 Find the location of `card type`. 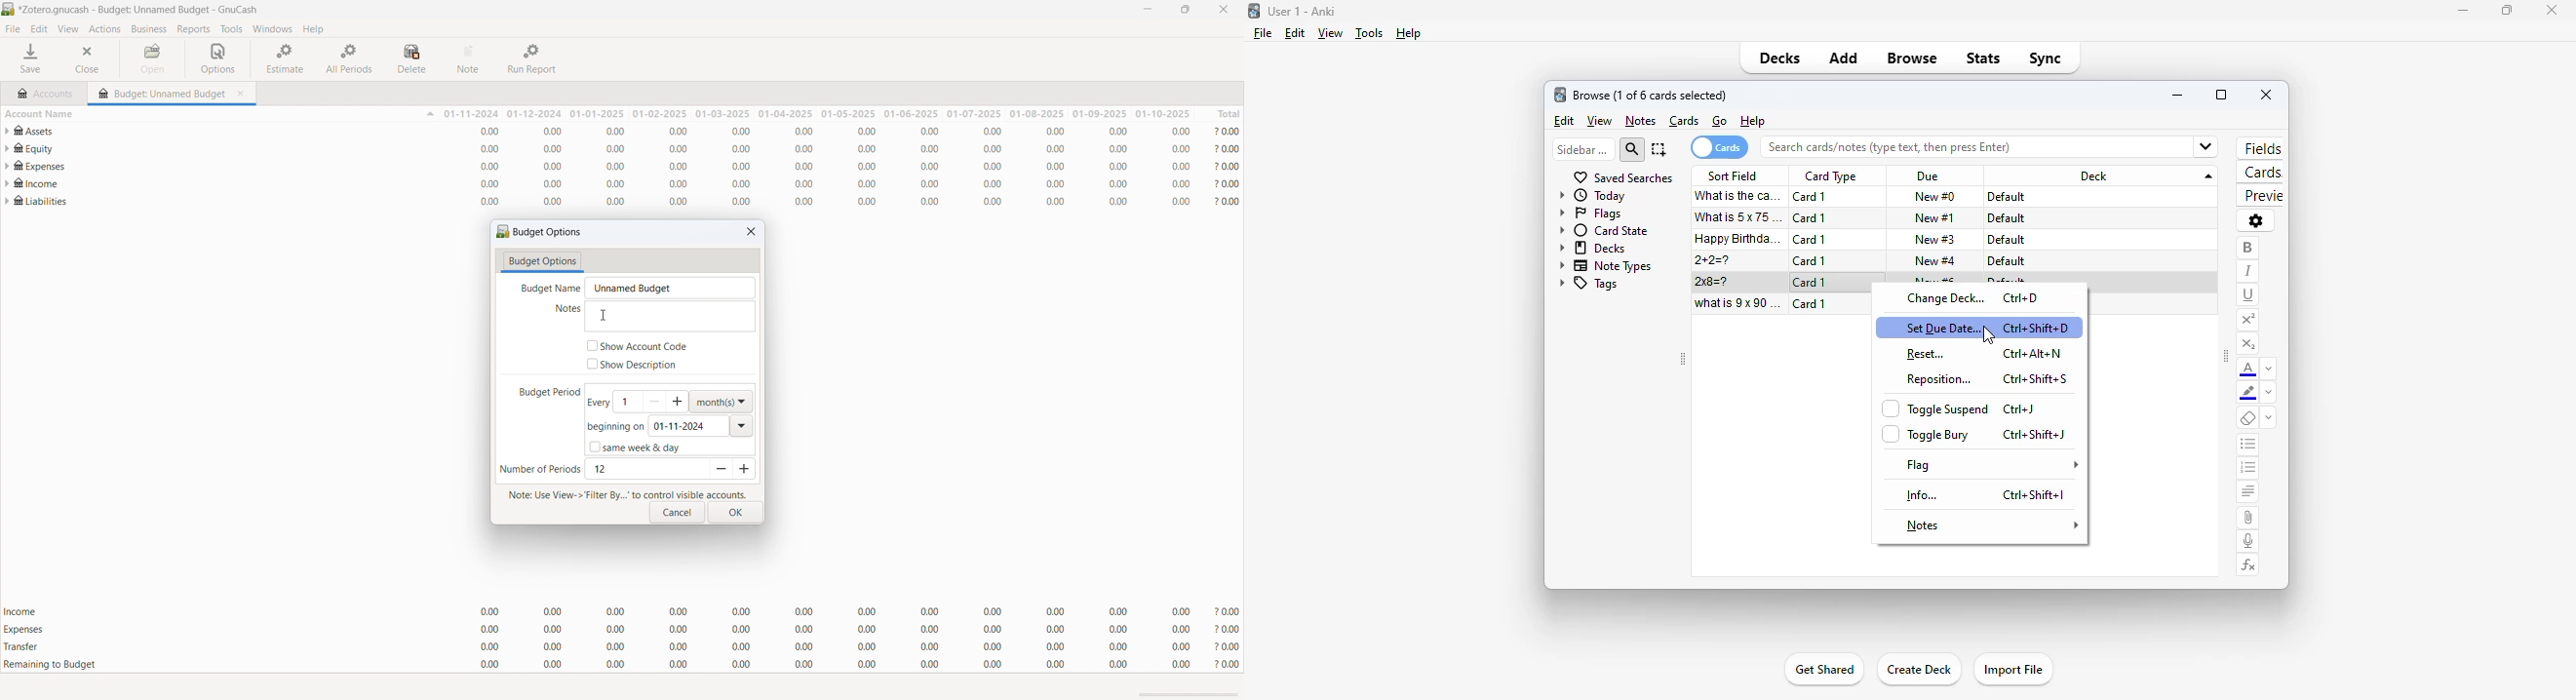

card type is located at coordinates (1830, 176).